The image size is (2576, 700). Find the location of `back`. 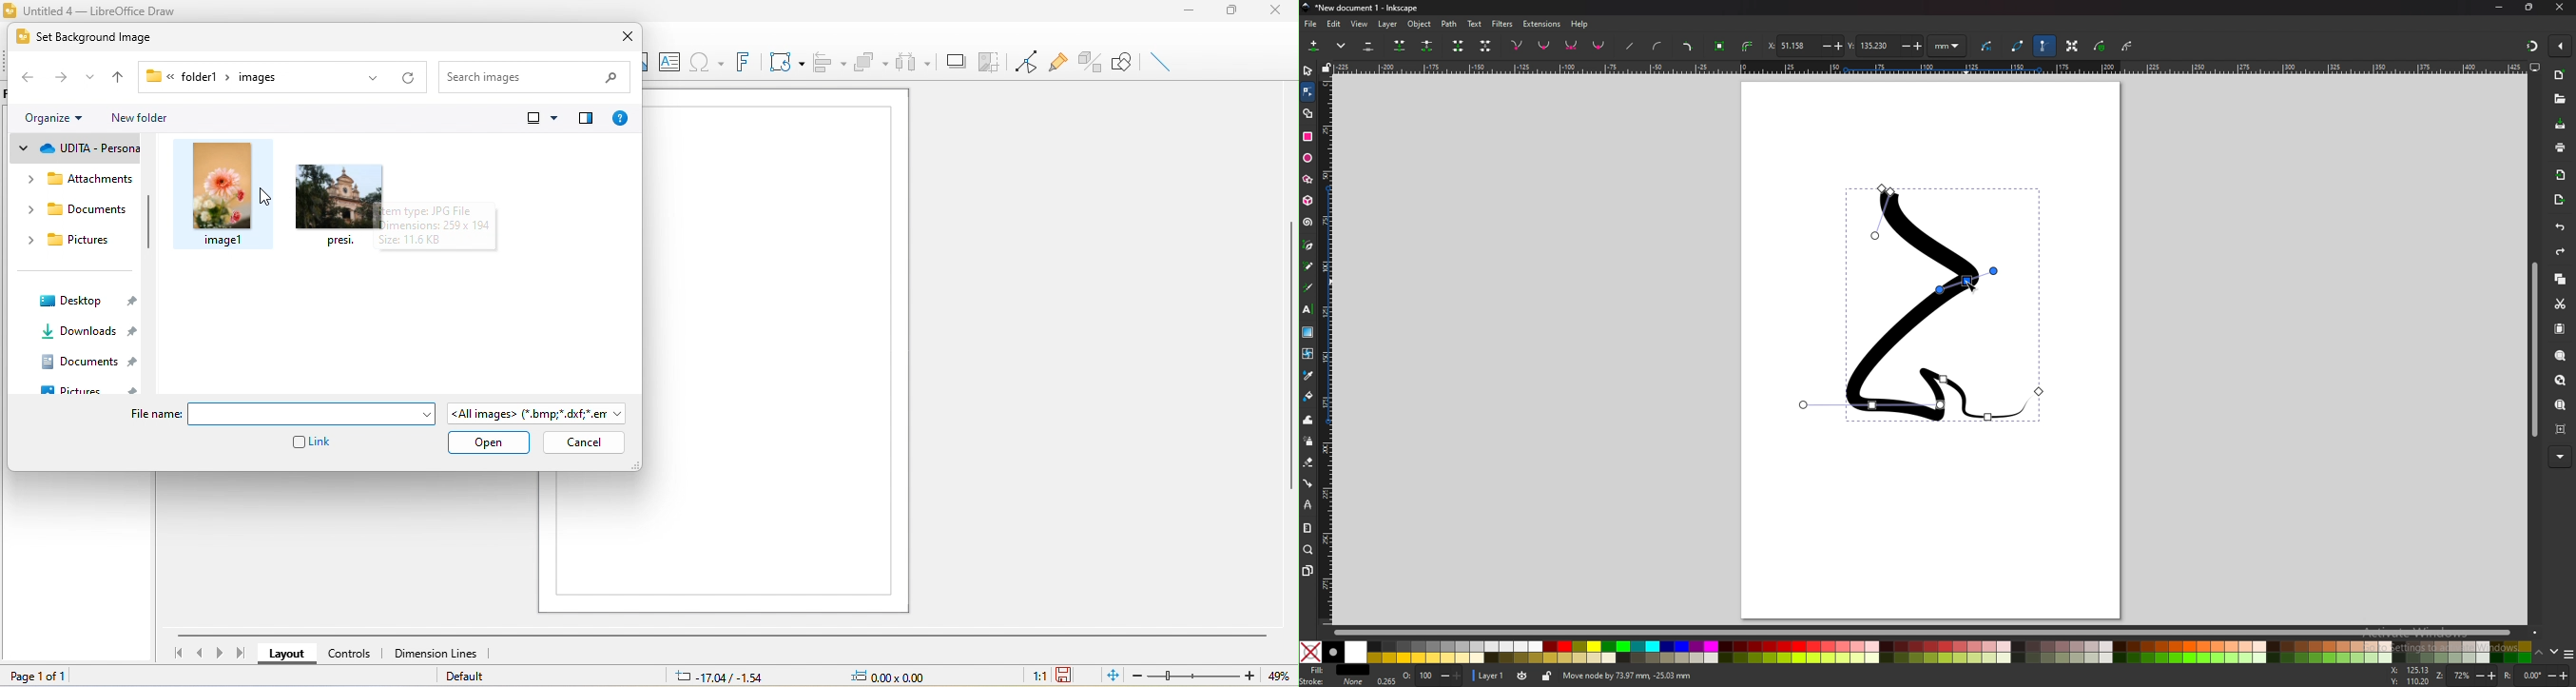

back is located at coordinates (28, 79).